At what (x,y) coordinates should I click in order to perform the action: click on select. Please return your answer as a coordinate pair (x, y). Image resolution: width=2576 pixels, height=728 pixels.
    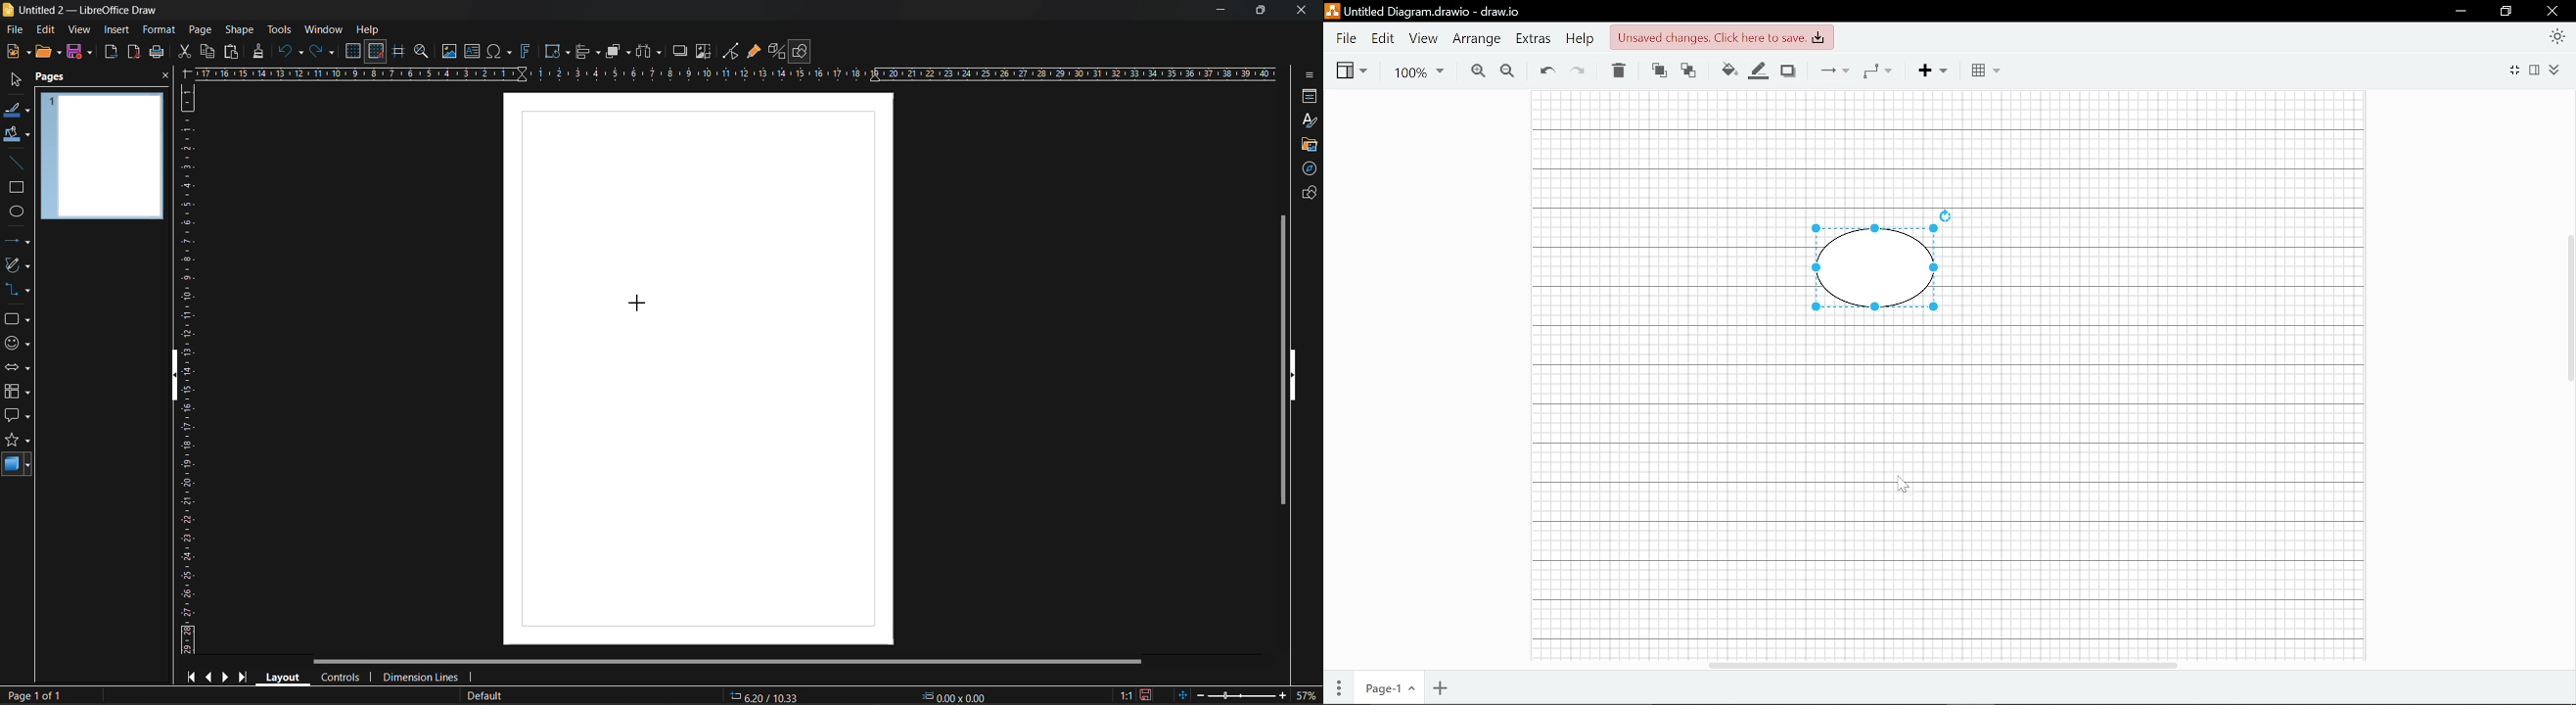
    Looking at the image, I should click on (12, 82).